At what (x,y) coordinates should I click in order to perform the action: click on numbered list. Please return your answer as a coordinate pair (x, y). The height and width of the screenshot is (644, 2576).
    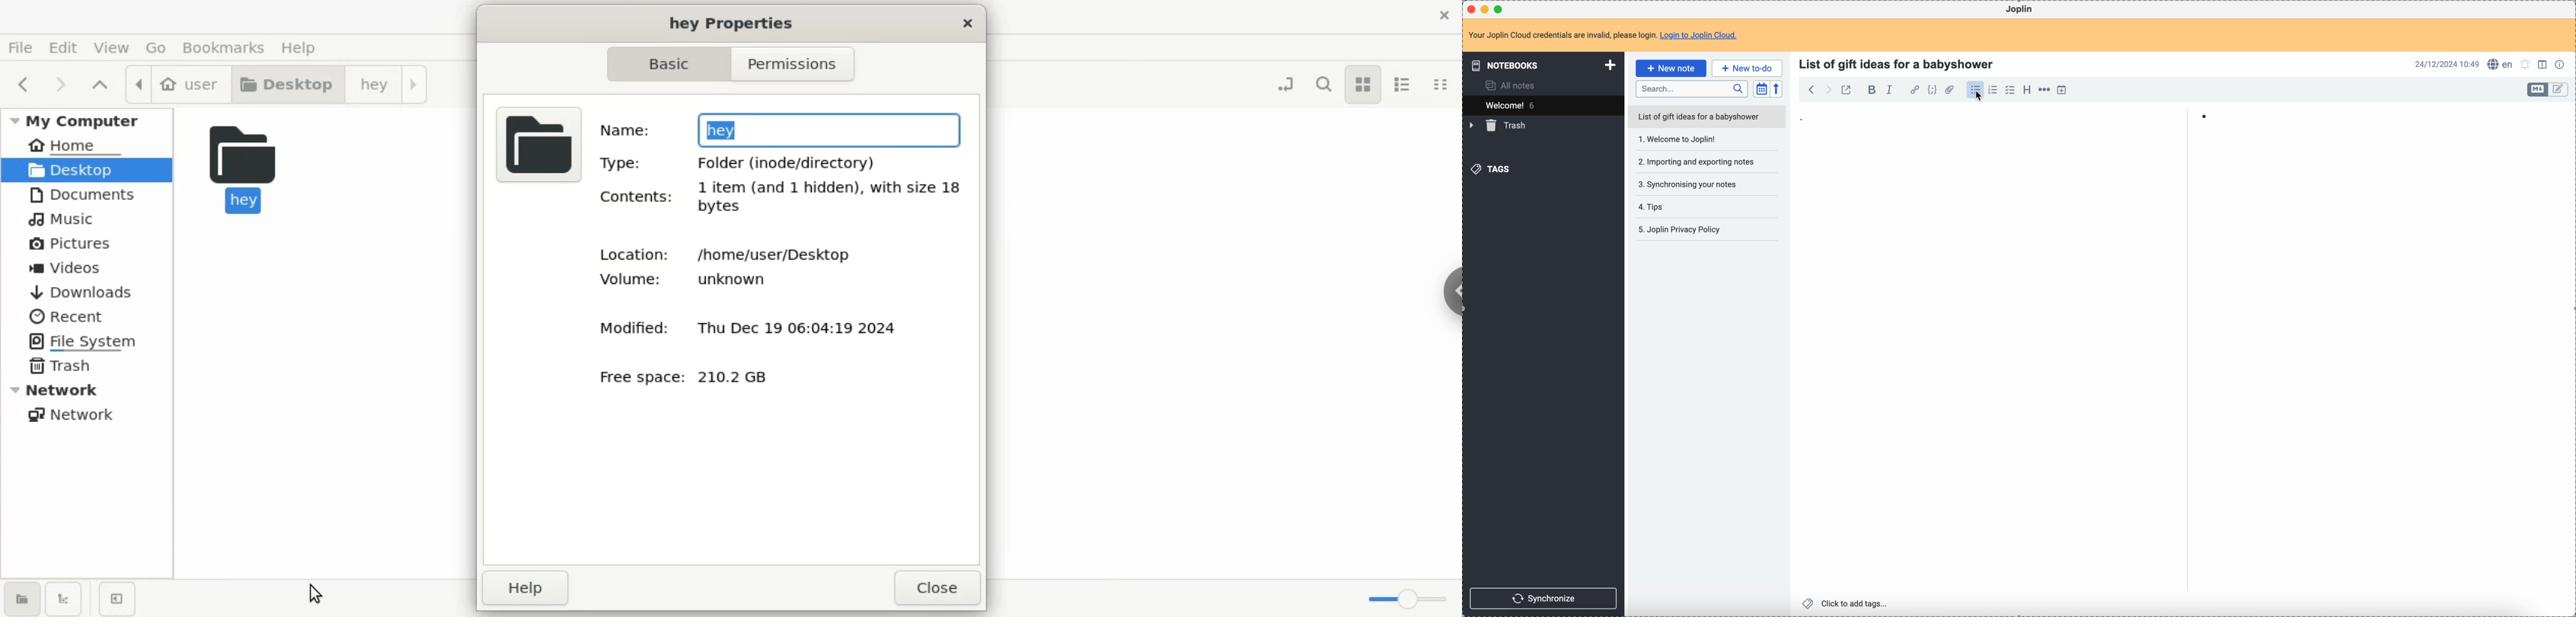
    Looking at the image, I should click on (1995, 90).